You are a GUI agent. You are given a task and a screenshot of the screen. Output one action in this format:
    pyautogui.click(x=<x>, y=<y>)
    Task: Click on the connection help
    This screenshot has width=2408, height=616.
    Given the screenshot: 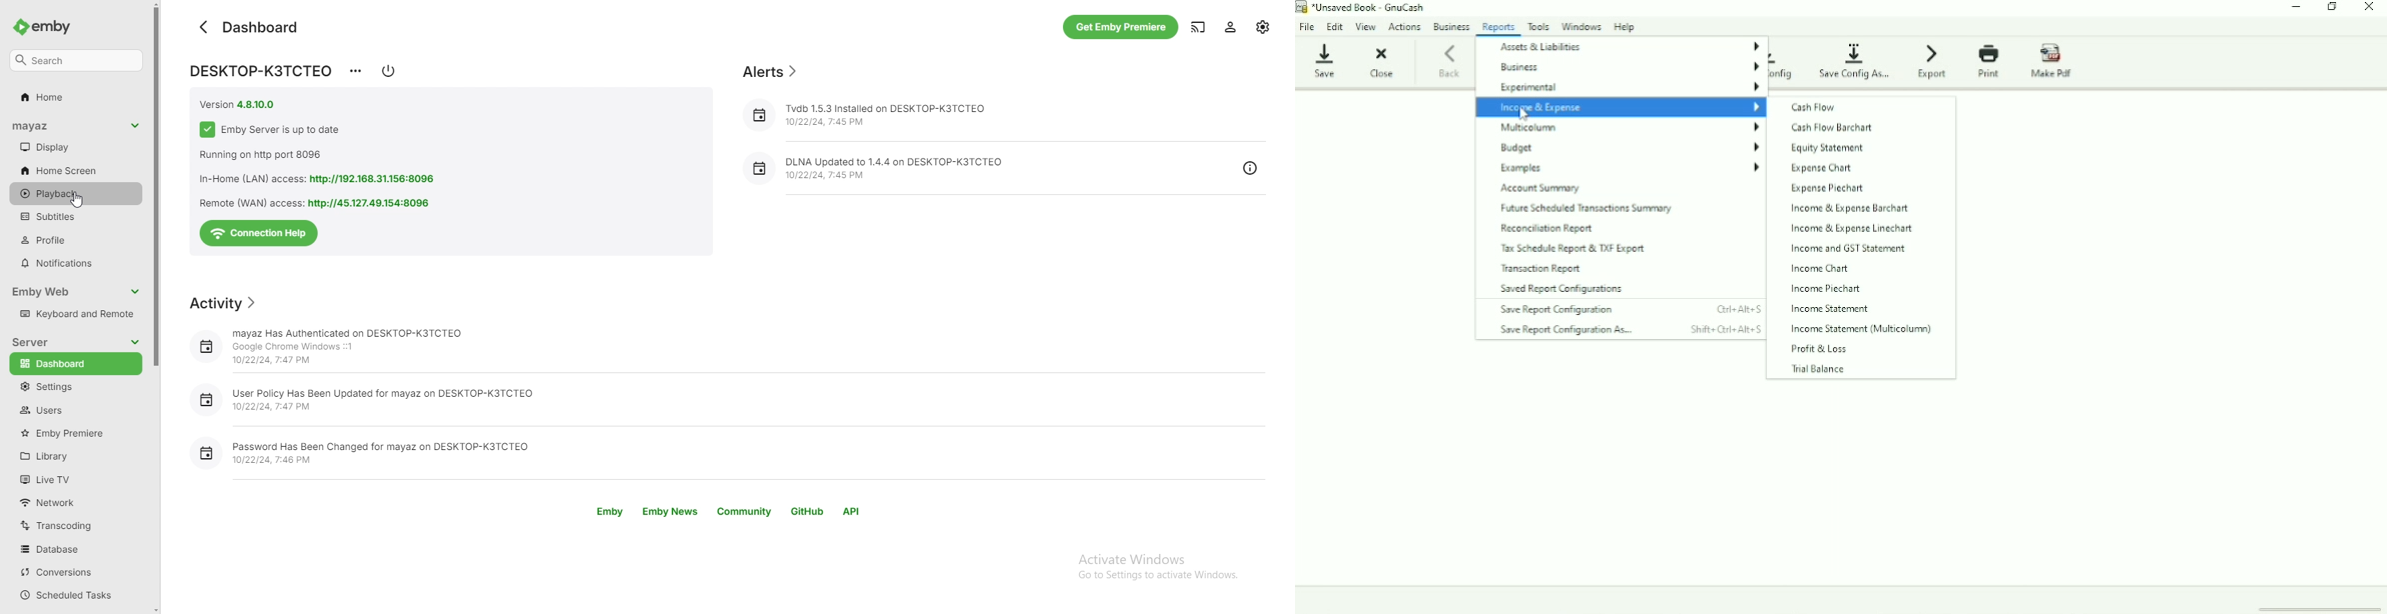 What is the action you would take?
    pyautogui.click(x=260, y=232)
    